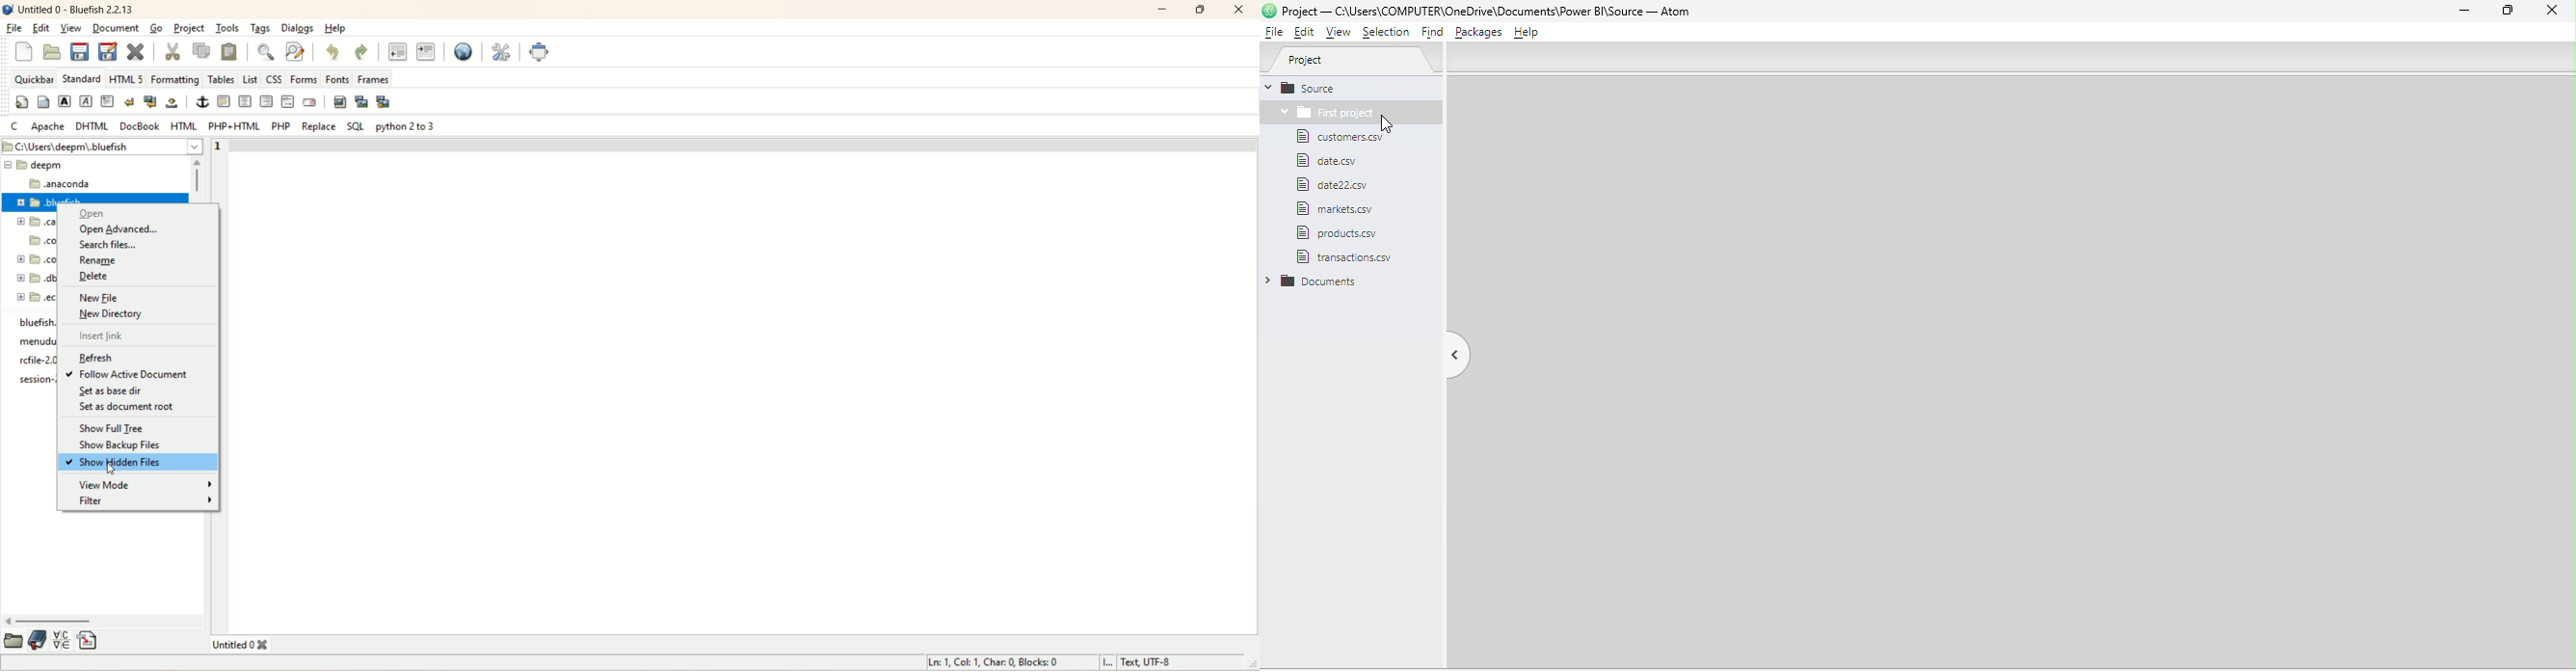 The height and width of the screenshot is (672, 2576). What do you see at coordinates (197, 179) in the screenshot?
I see `vertical scroll bar` at bounding box center [197, 179].